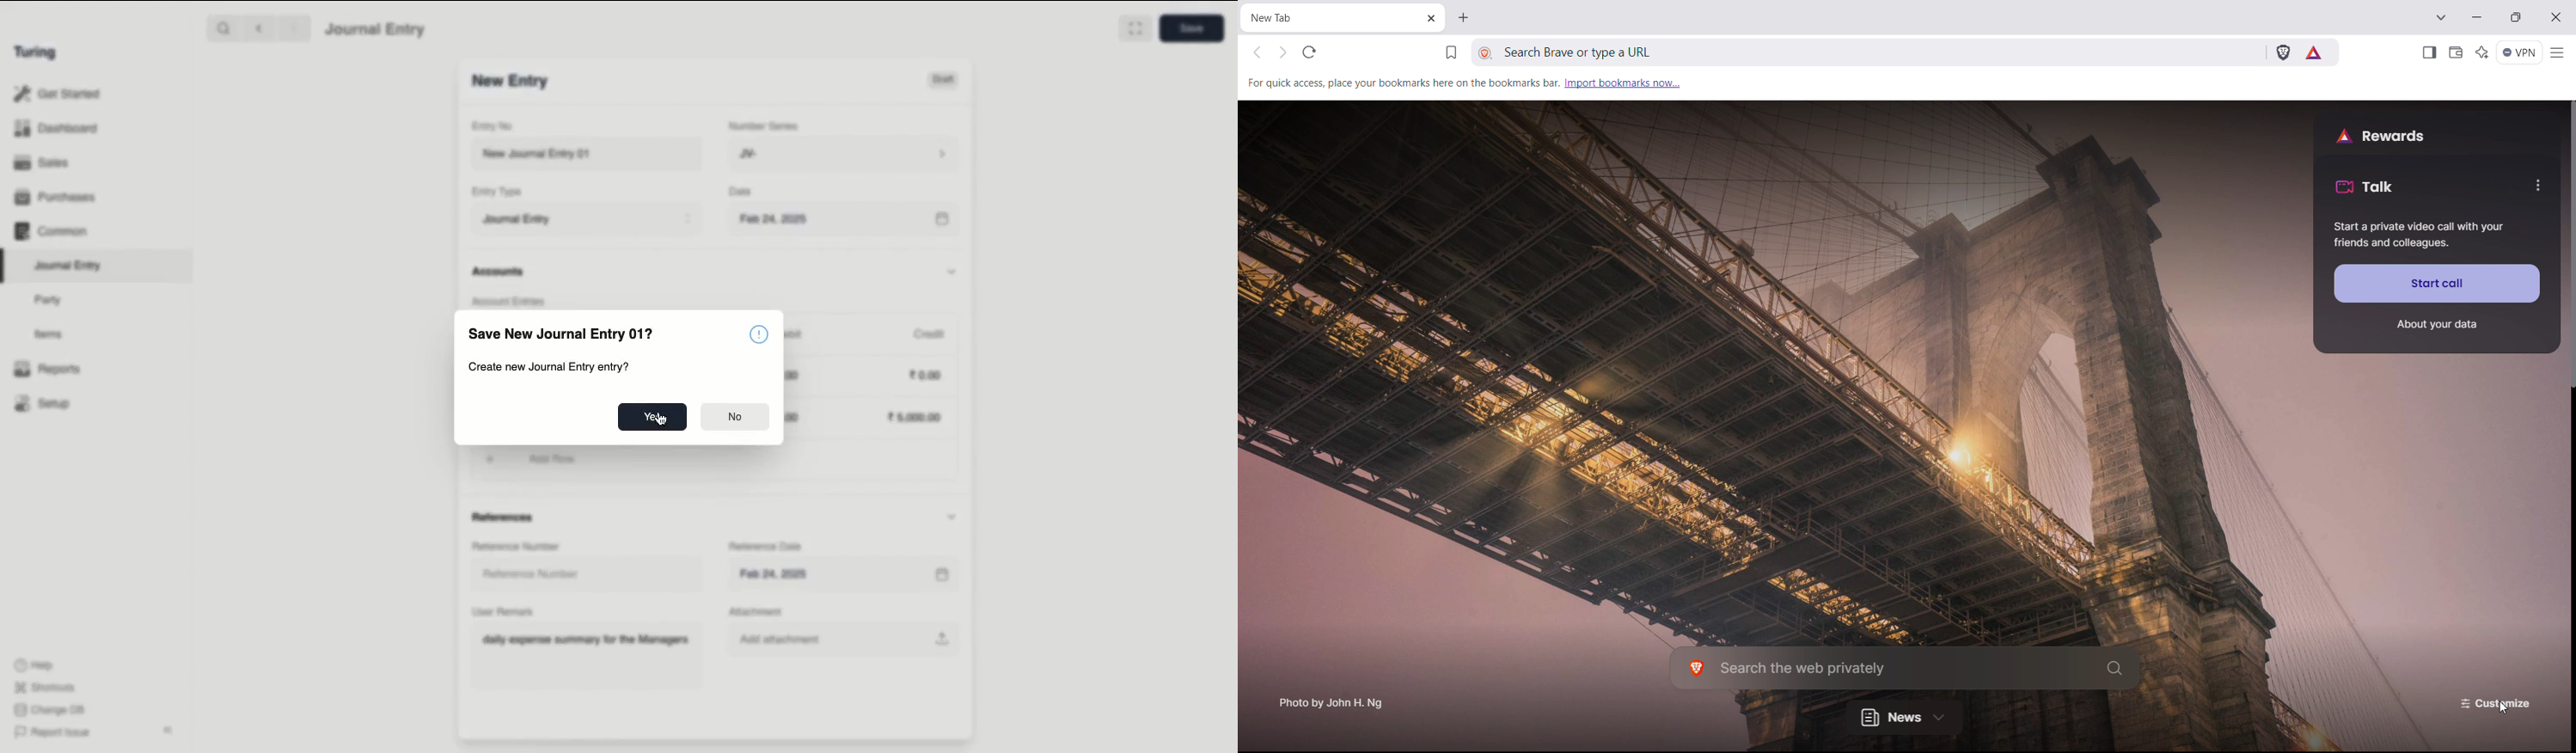 This screenshot has width=2576, height=756. What do you see at coordinates (49, 710) in the screenshot?
I see `Change DB` at bounding box center [49, 710].